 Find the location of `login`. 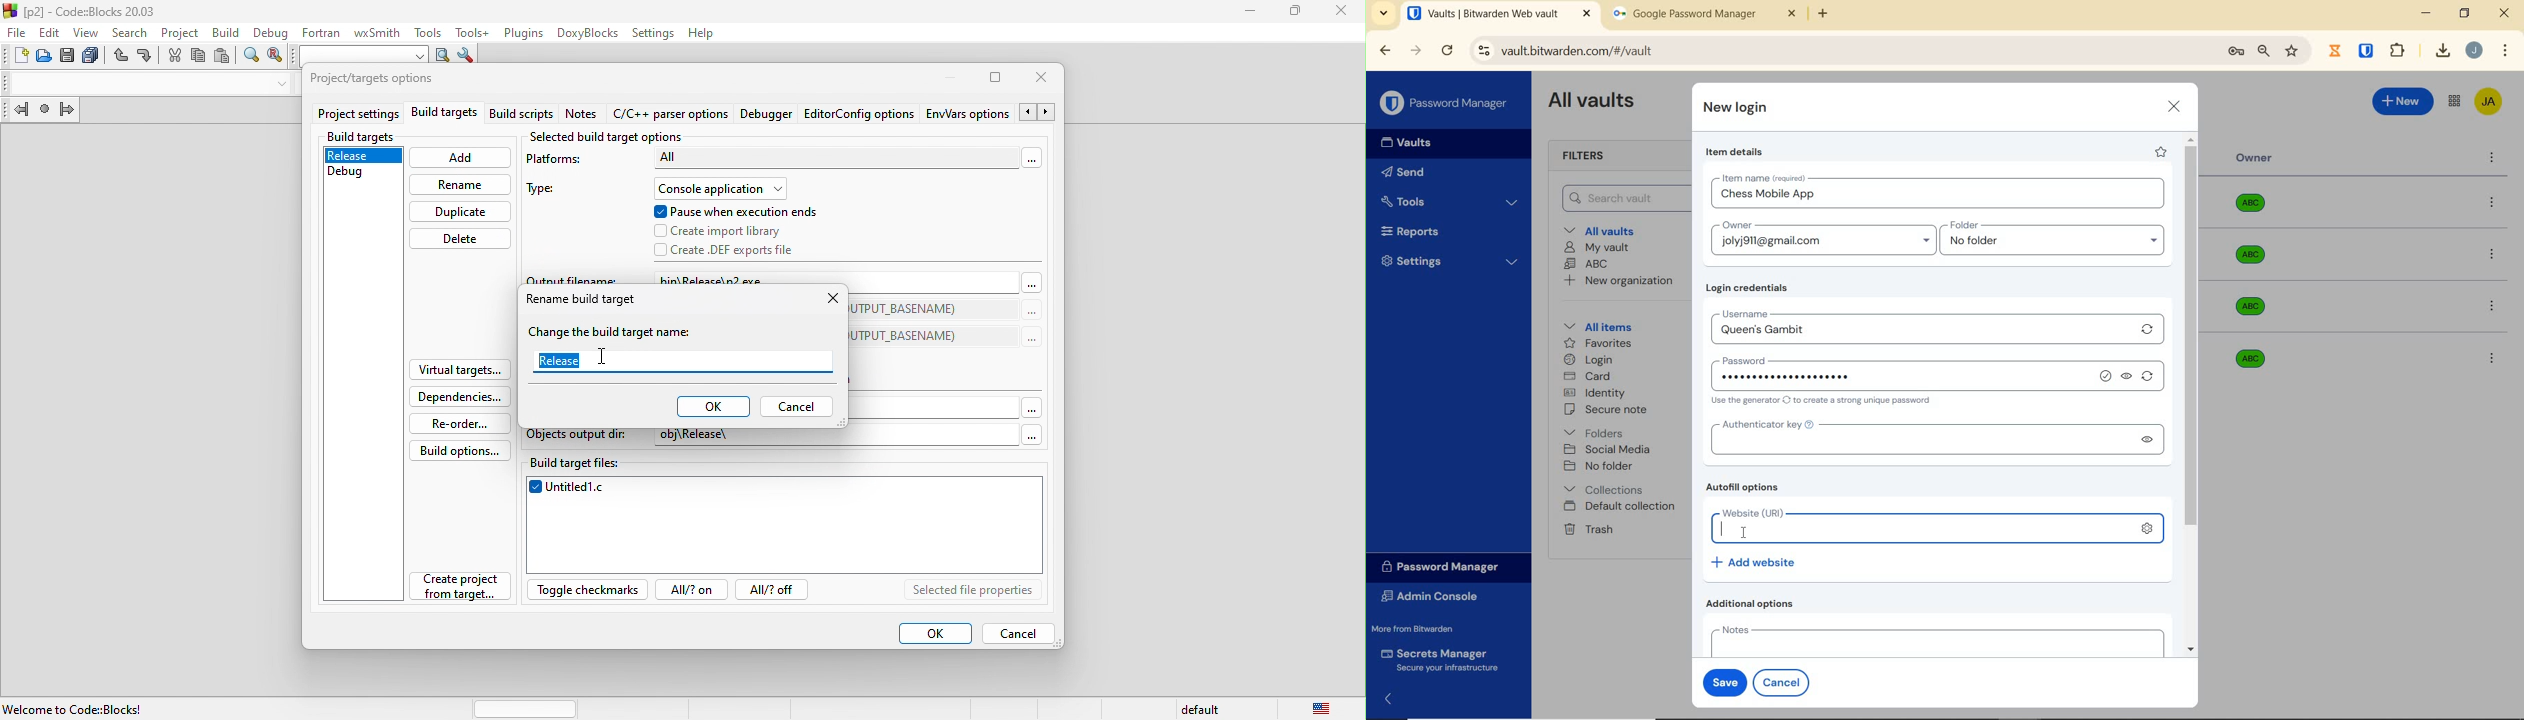

login is located at coordinates (1588, 361).